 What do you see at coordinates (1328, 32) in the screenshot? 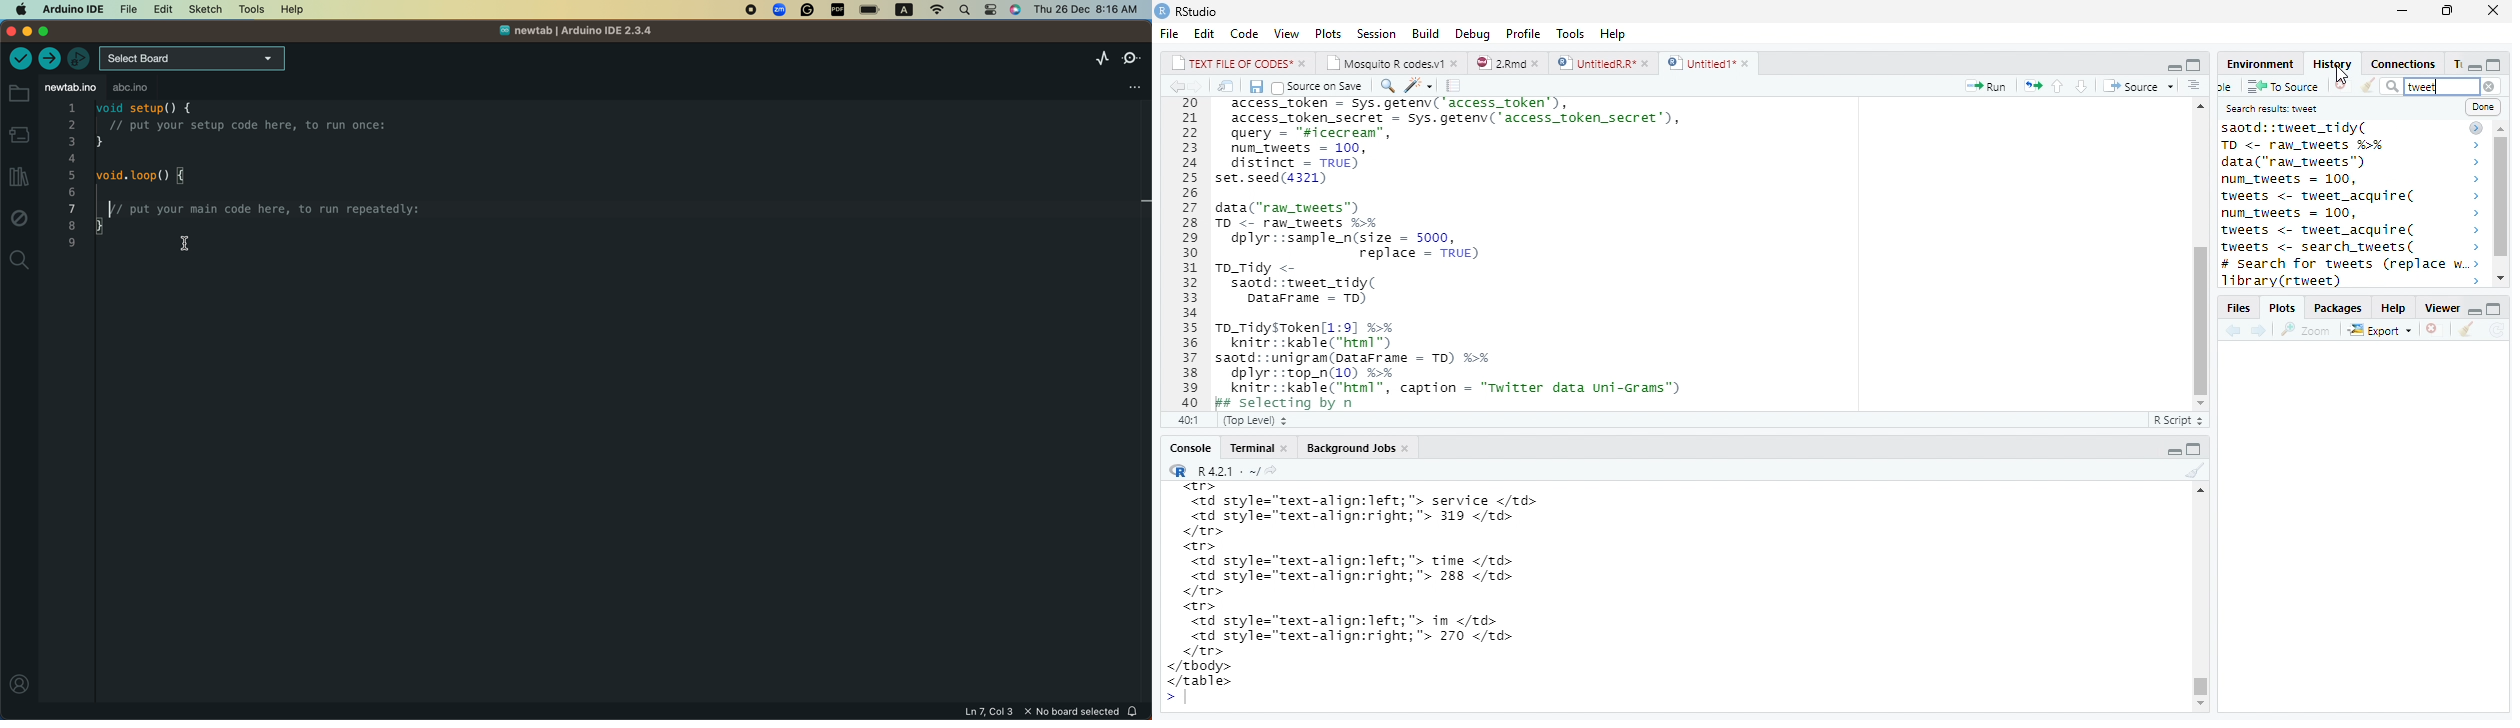
I see `Plots` at bounding box center [1328, 32].